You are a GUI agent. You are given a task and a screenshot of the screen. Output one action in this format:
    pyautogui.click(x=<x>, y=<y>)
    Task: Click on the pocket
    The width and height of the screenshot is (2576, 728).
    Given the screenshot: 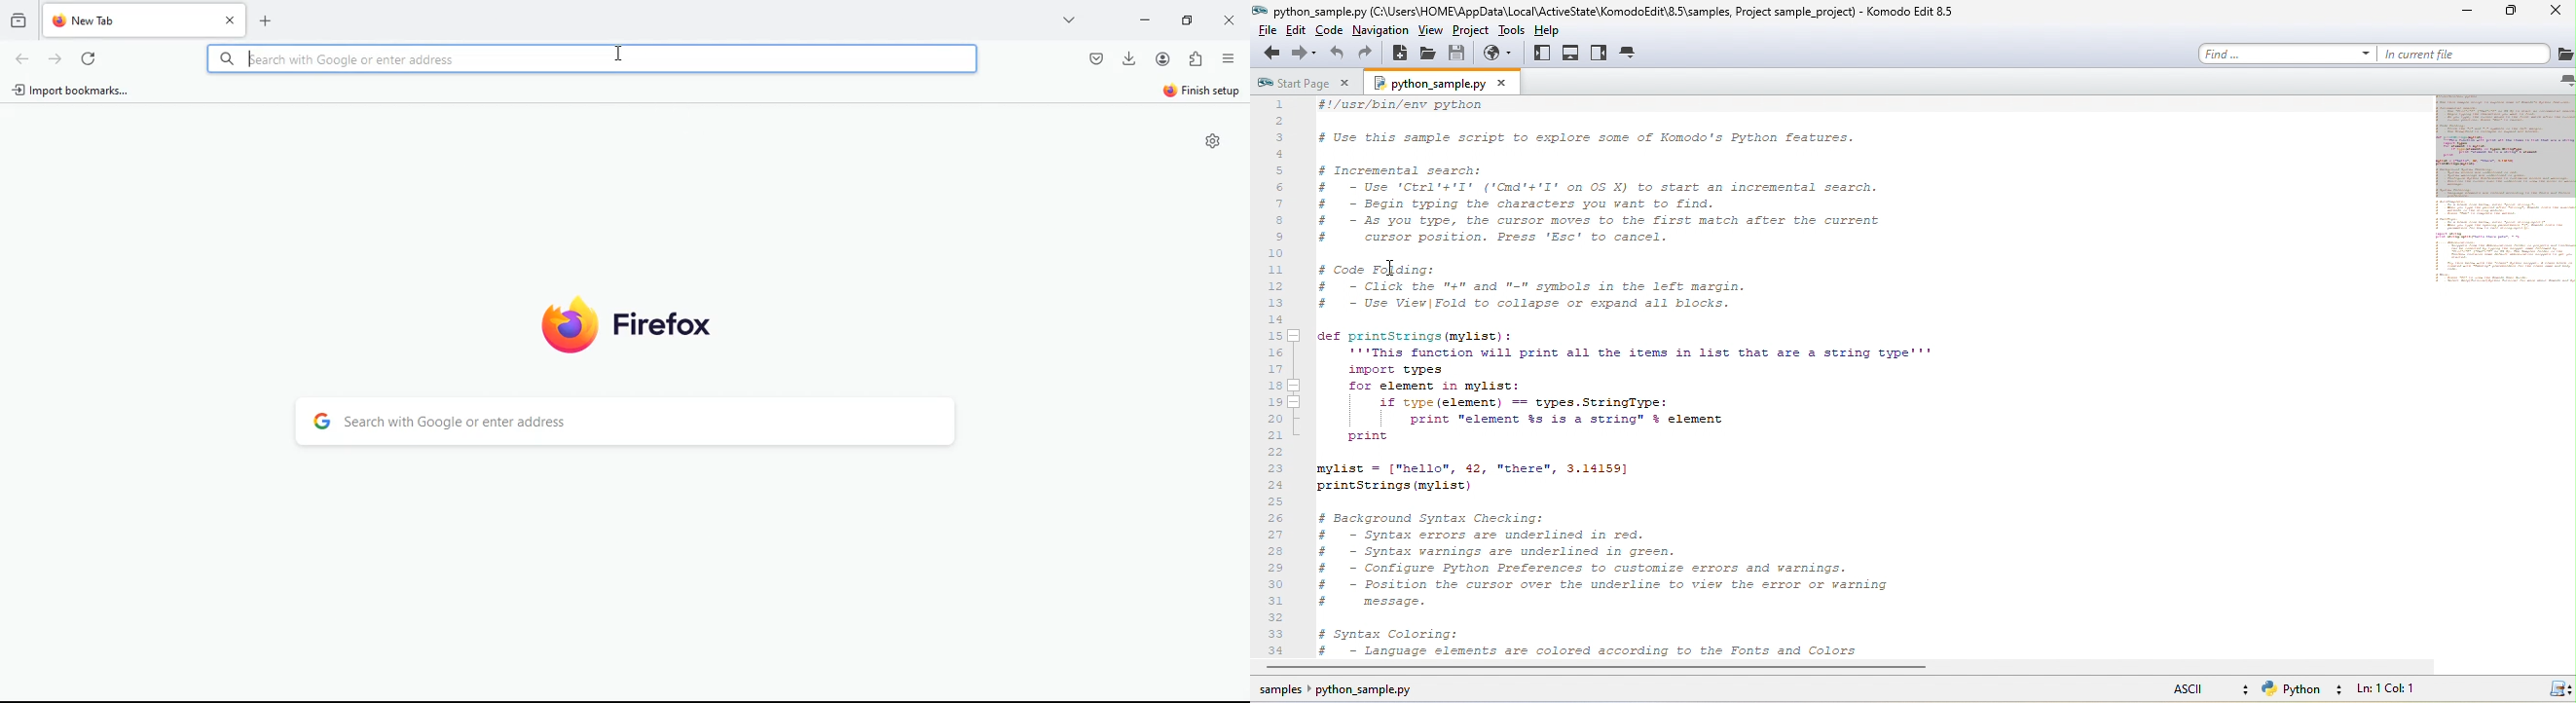 What is the action you would take?
    pyautogui.click(x=1095, y=59)
    